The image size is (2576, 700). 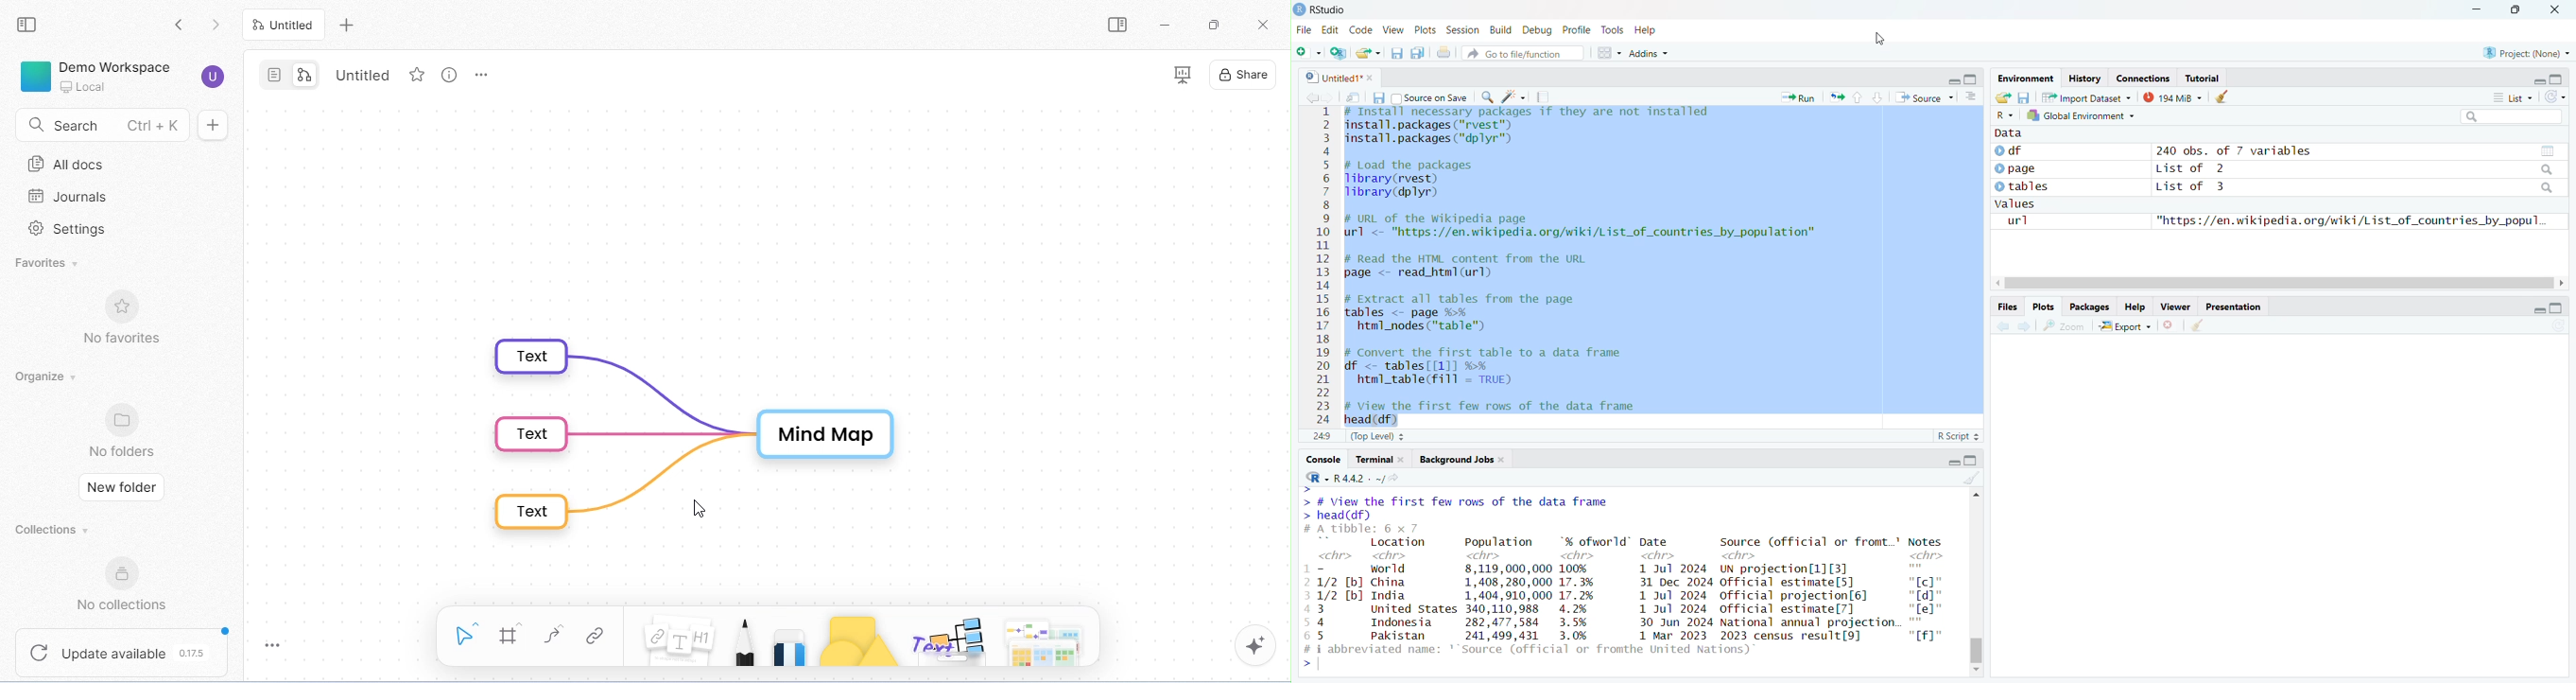 I want to click on Profile, so click(x=1578, y=29).